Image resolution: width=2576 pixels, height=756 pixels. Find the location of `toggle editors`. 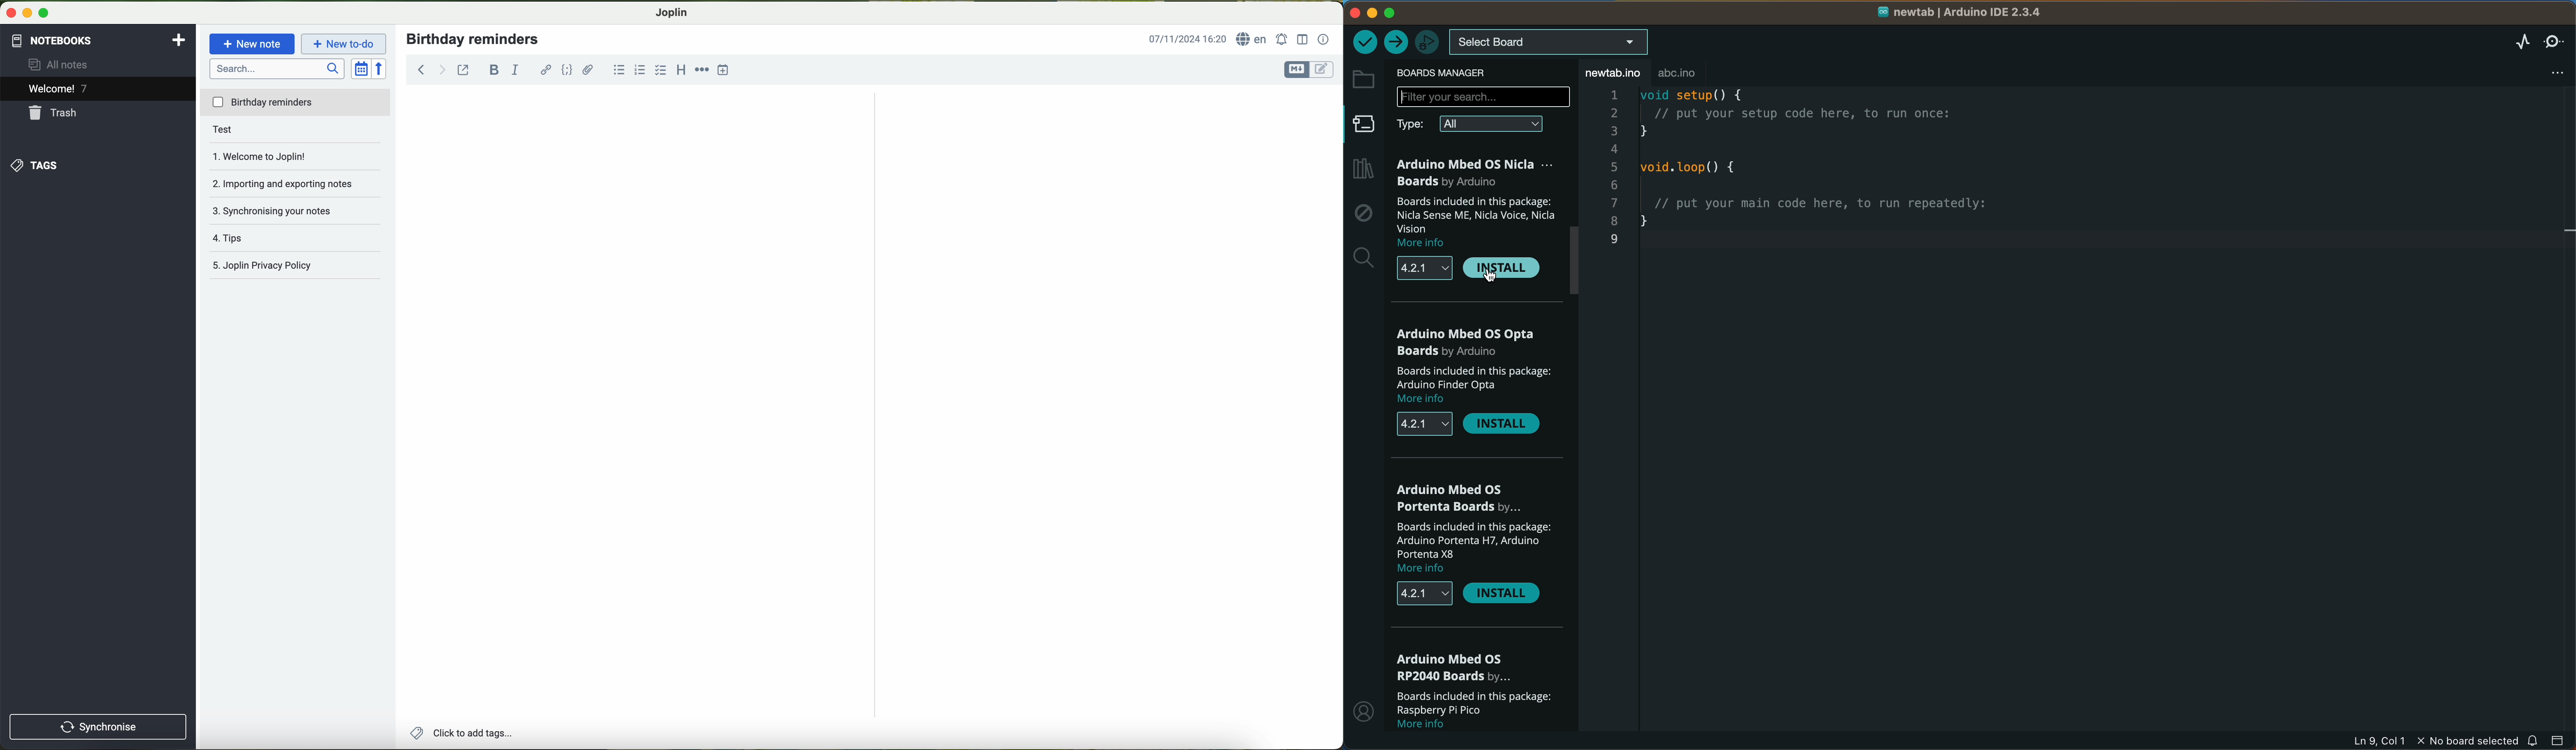

toggle editors is located at coordinates (1310, 70).